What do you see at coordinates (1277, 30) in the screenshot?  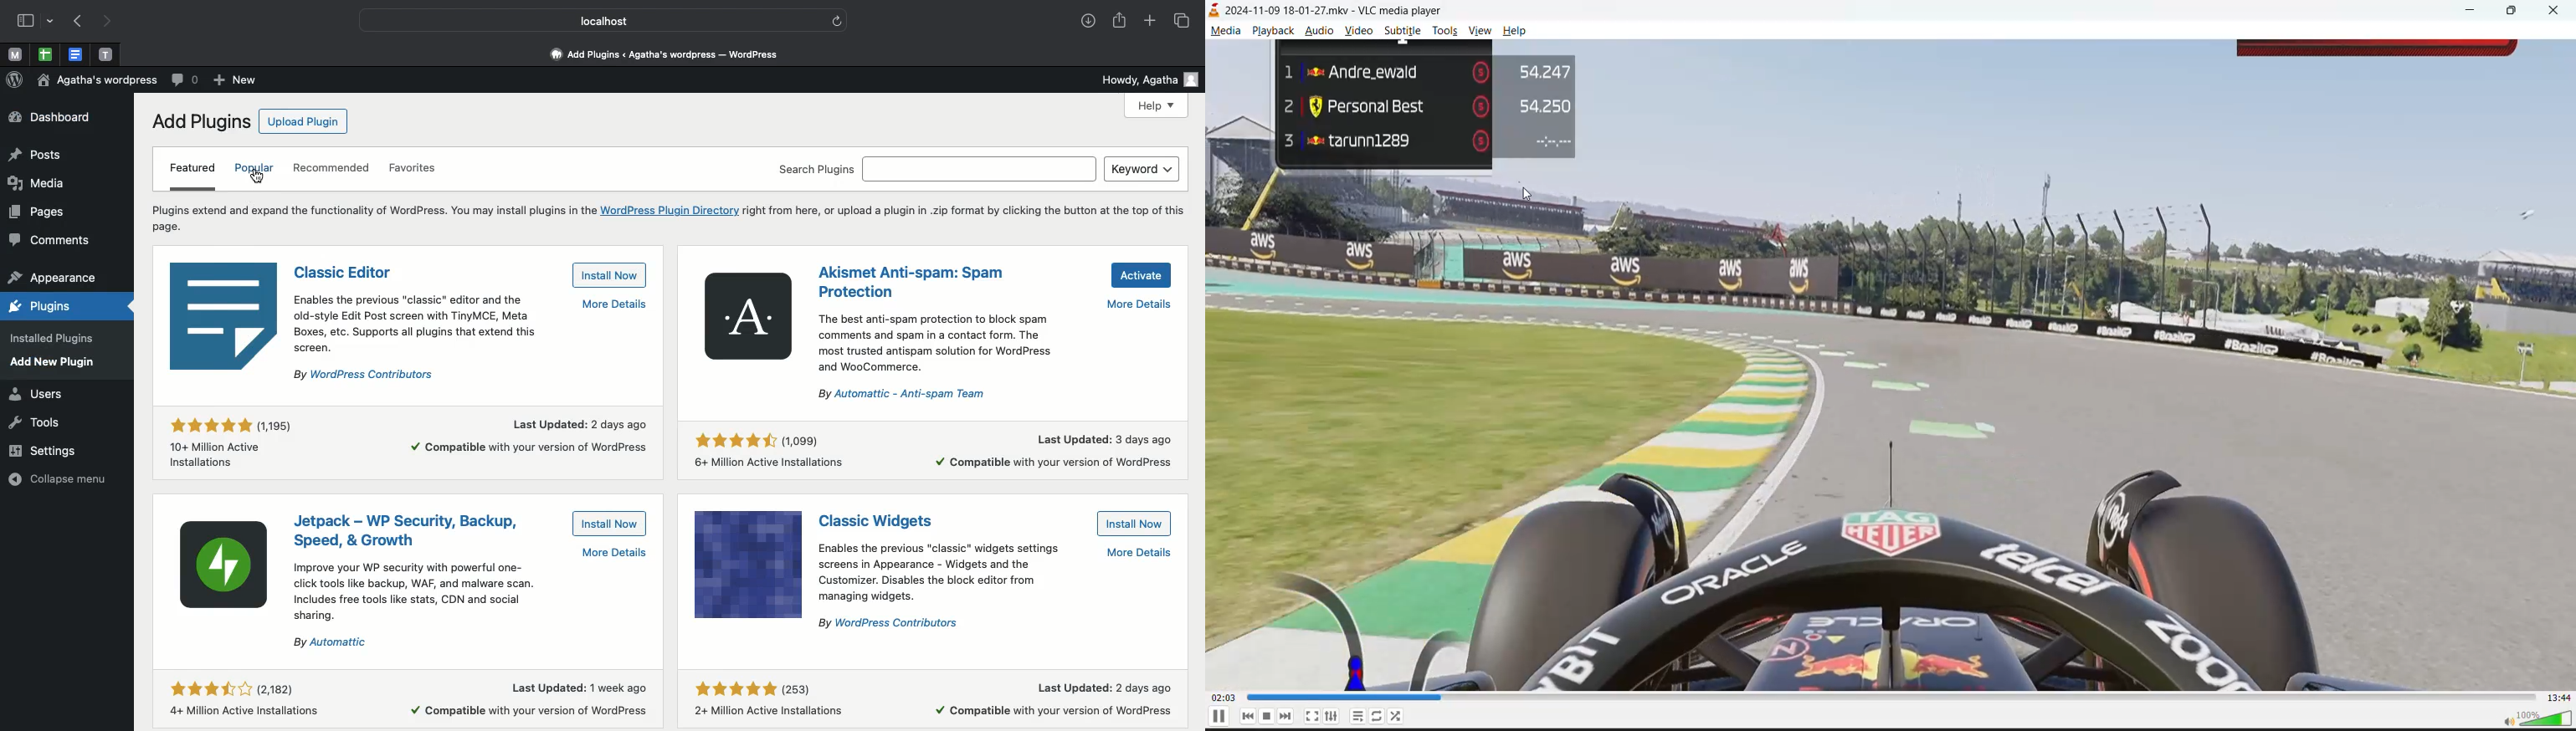 I see `playback` at bounding box center [1277, 30].